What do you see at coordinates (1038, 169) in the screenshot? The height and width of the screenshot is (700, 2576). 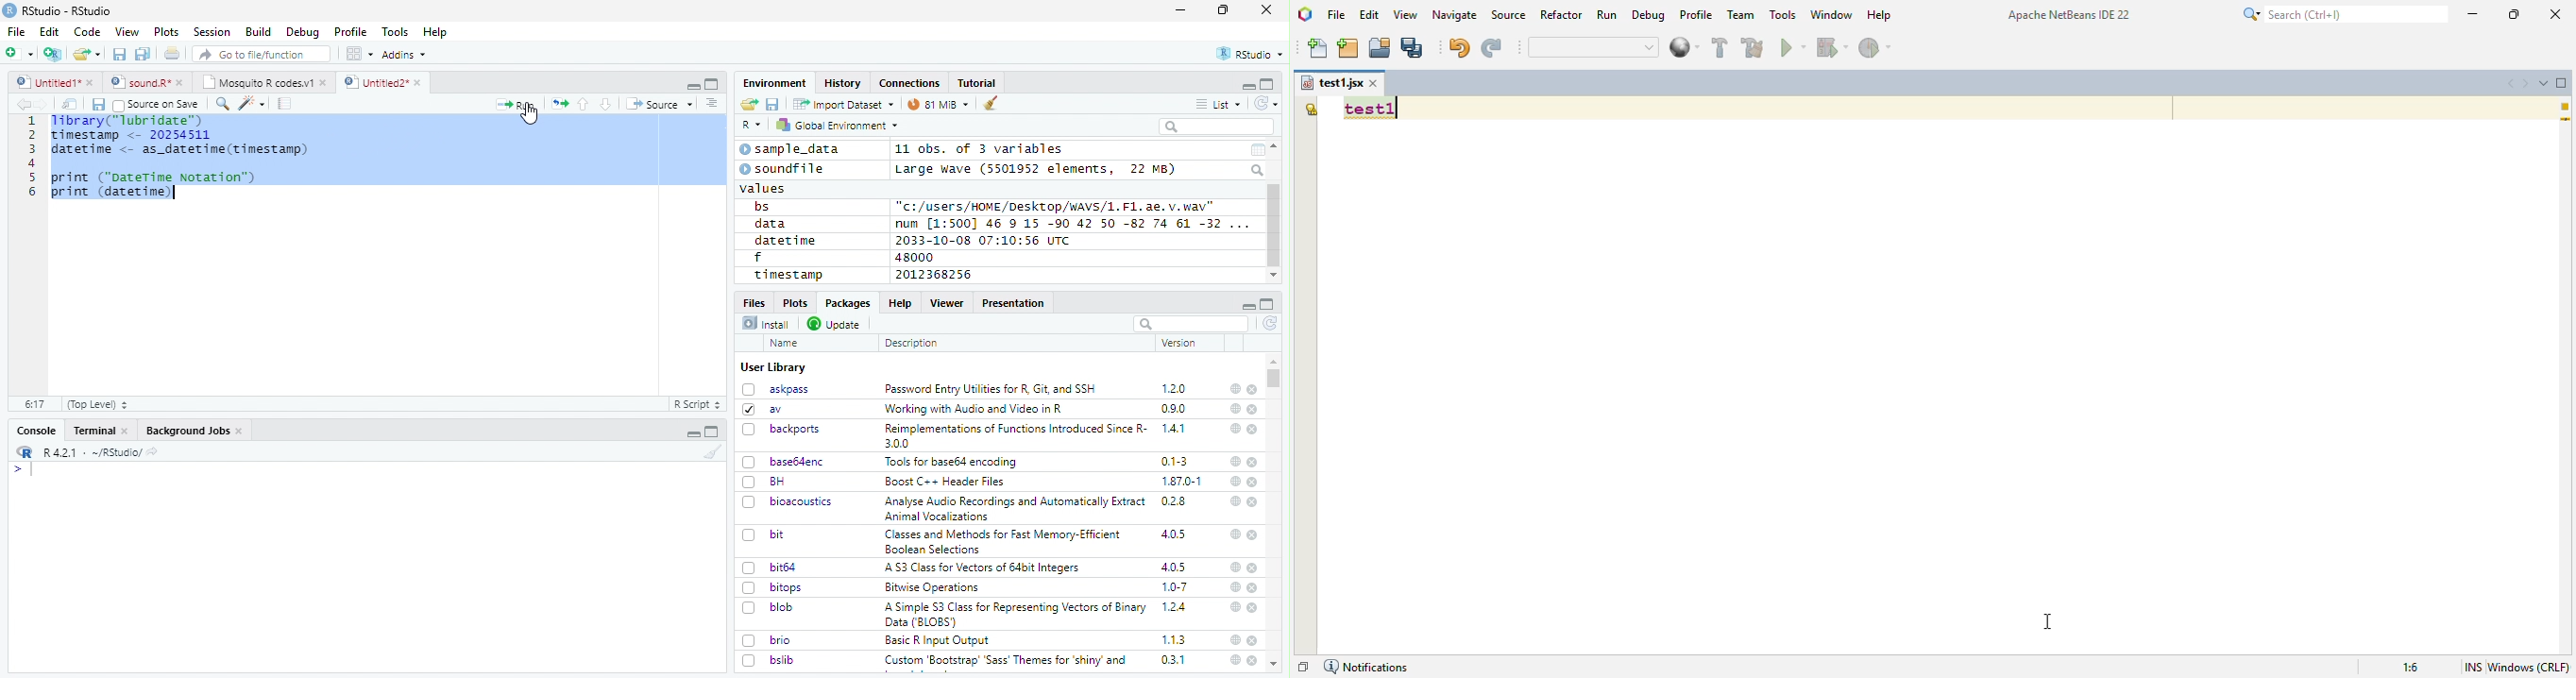 I see `Large wave (5501952 elements, 22 MB)` at bounding box center [1038, 169].